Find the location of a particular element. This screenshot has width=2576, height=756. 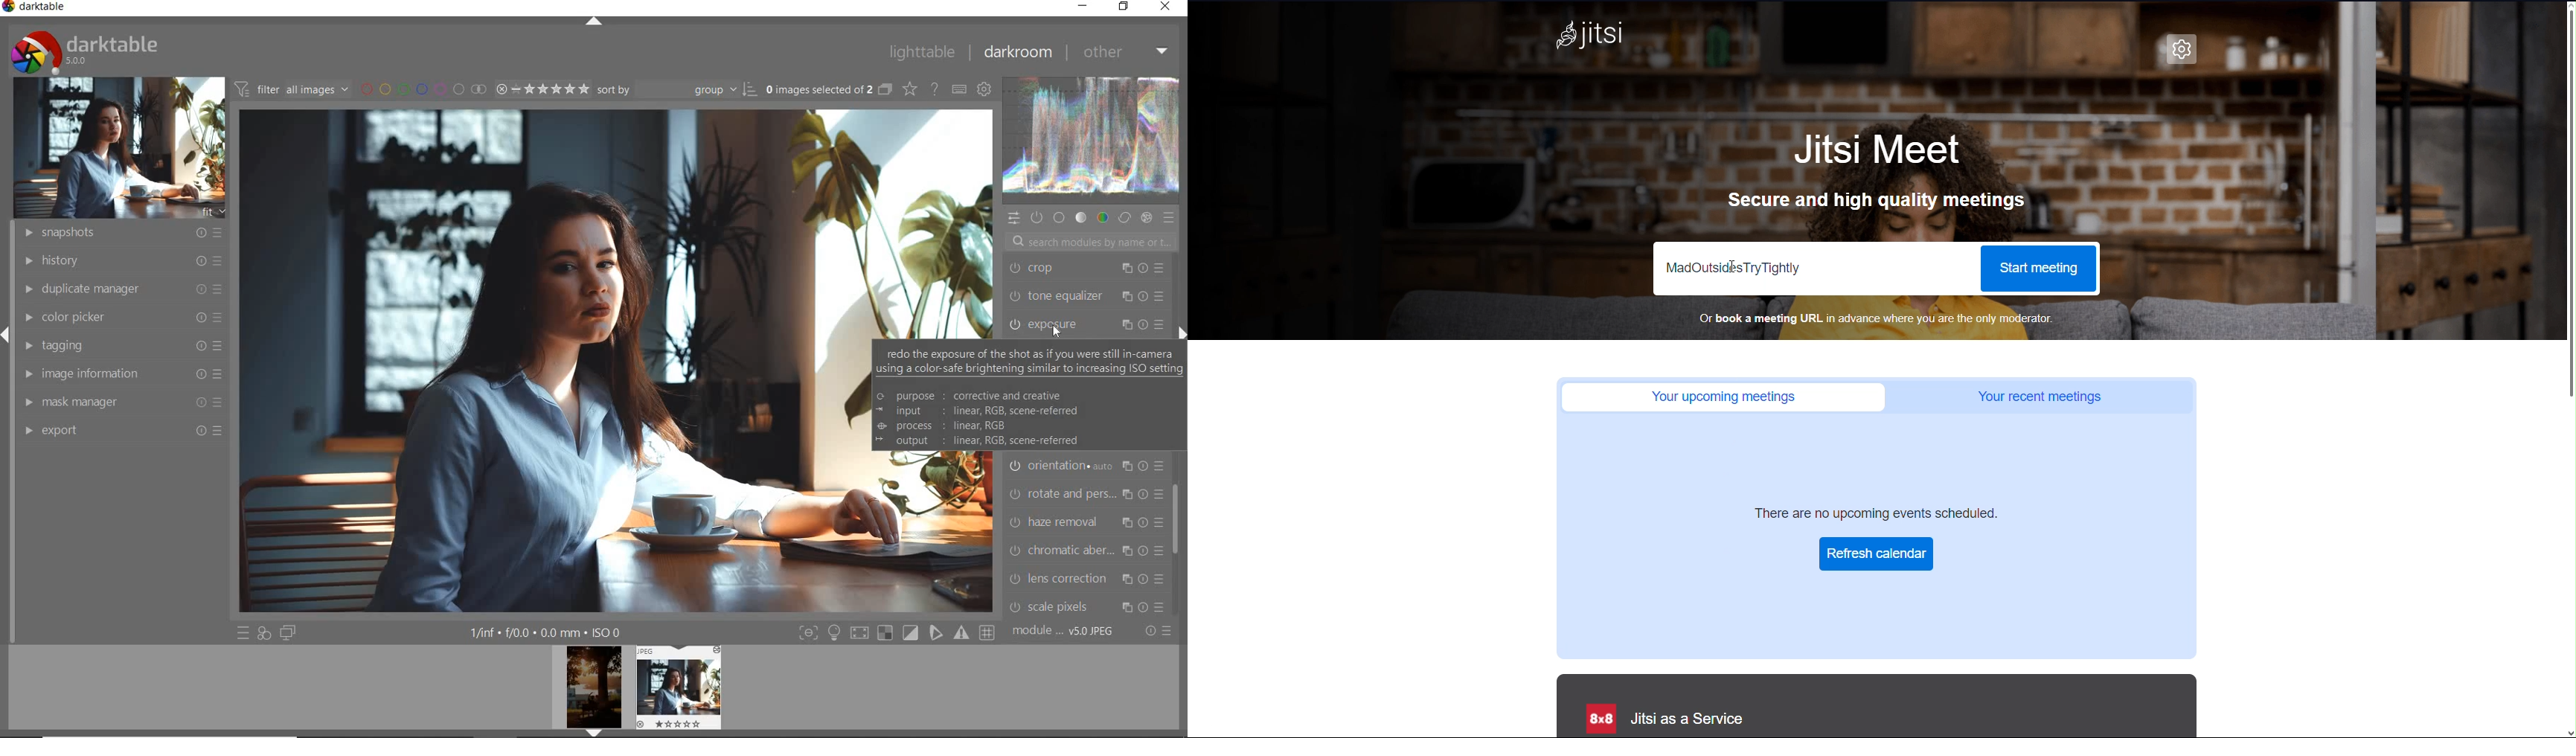

SYSTEM LOGO & NAME is located at coordinates (83, 50).